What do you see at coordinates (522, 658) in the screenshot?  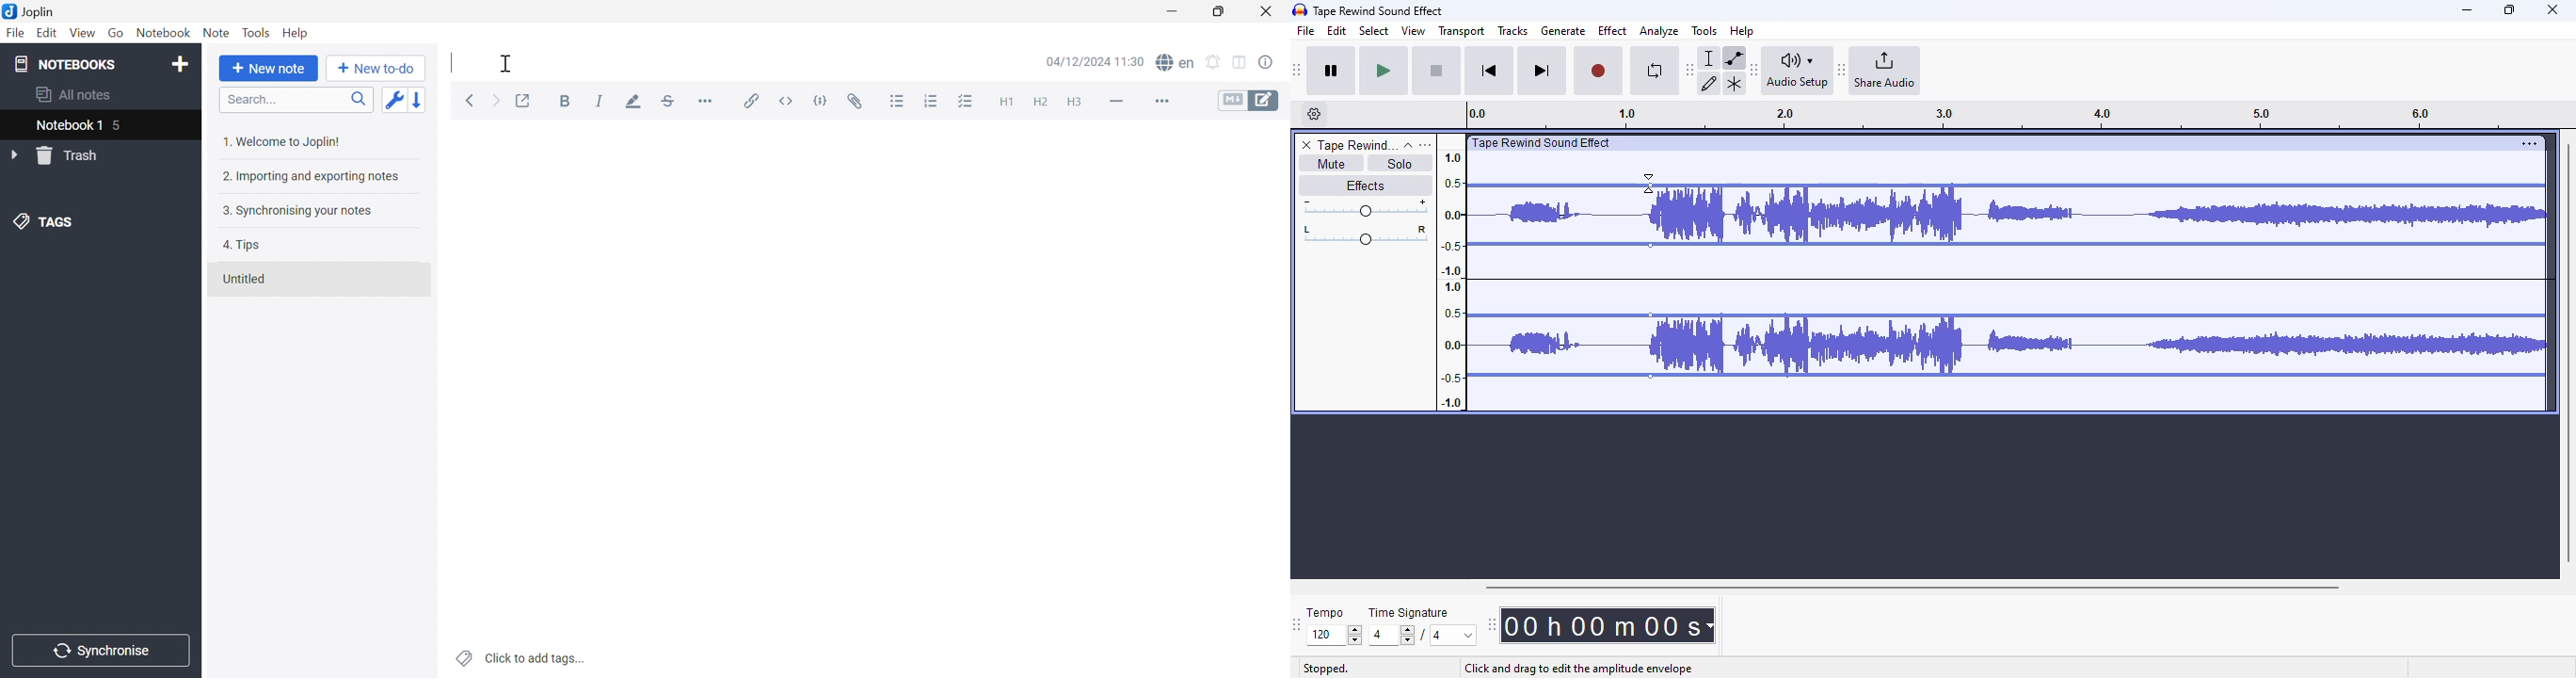 I see `Click to add tags...` at bounding box center [522, 658].